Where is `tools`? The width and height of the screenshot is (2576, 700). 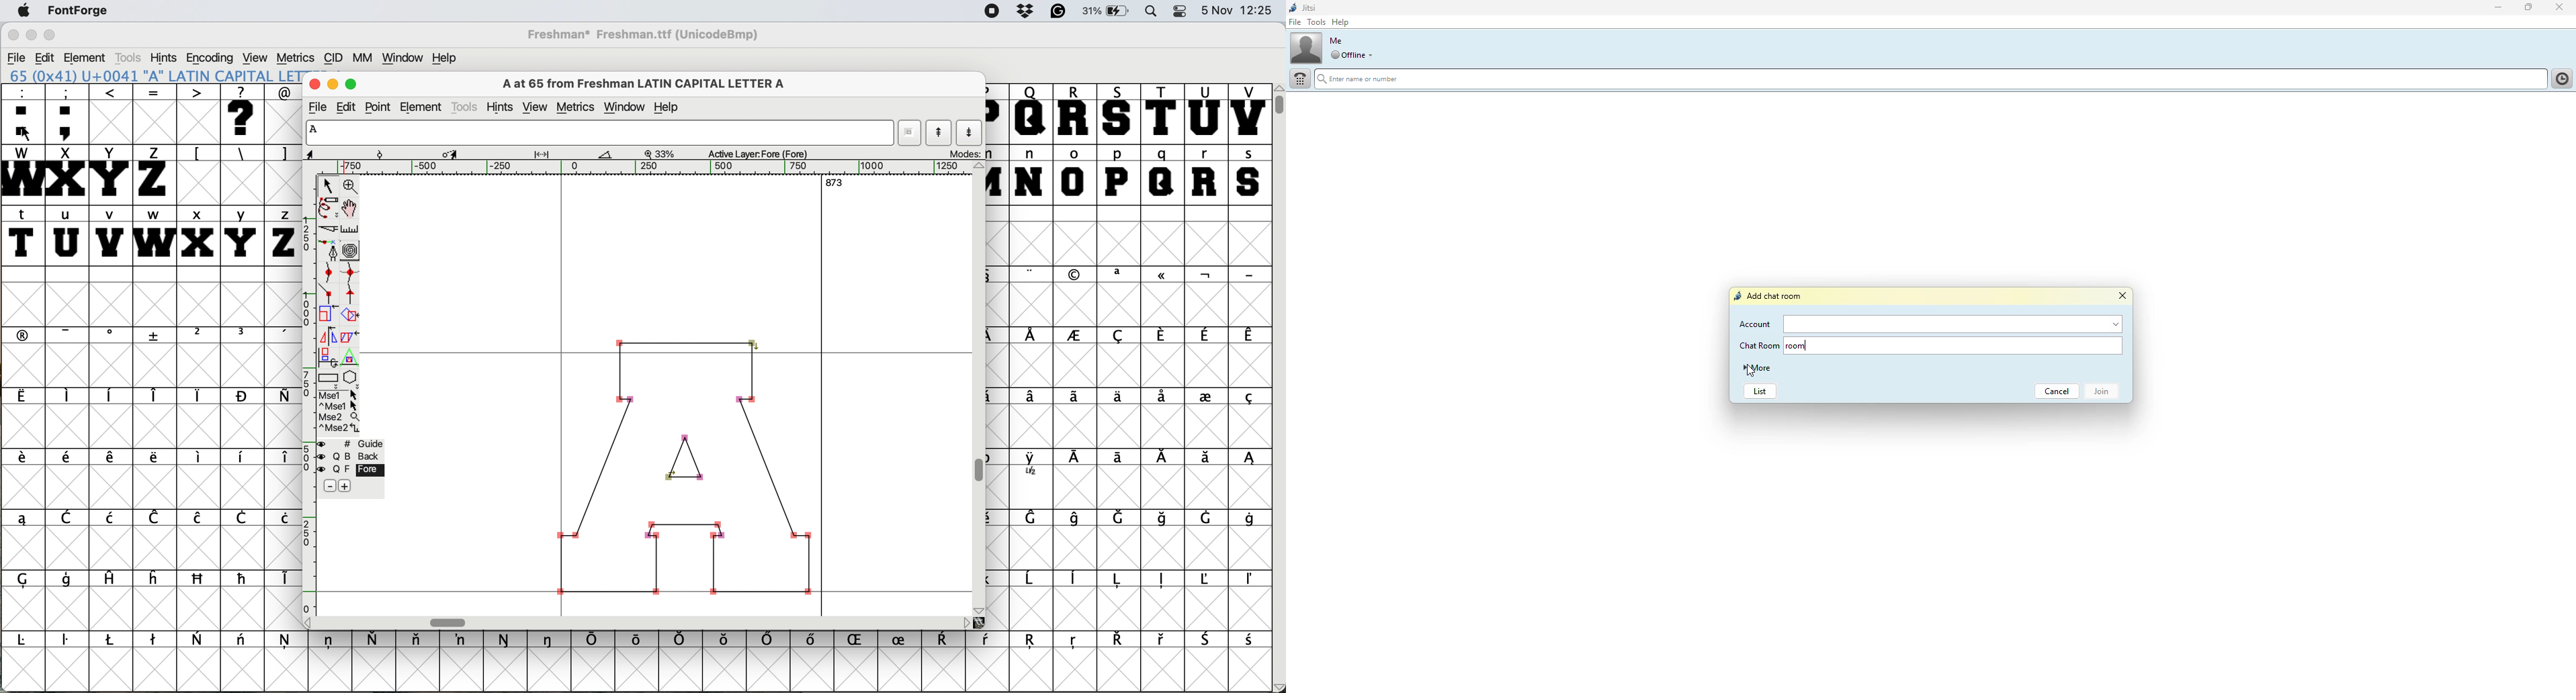 tools is located at coordinates (1316, 22).